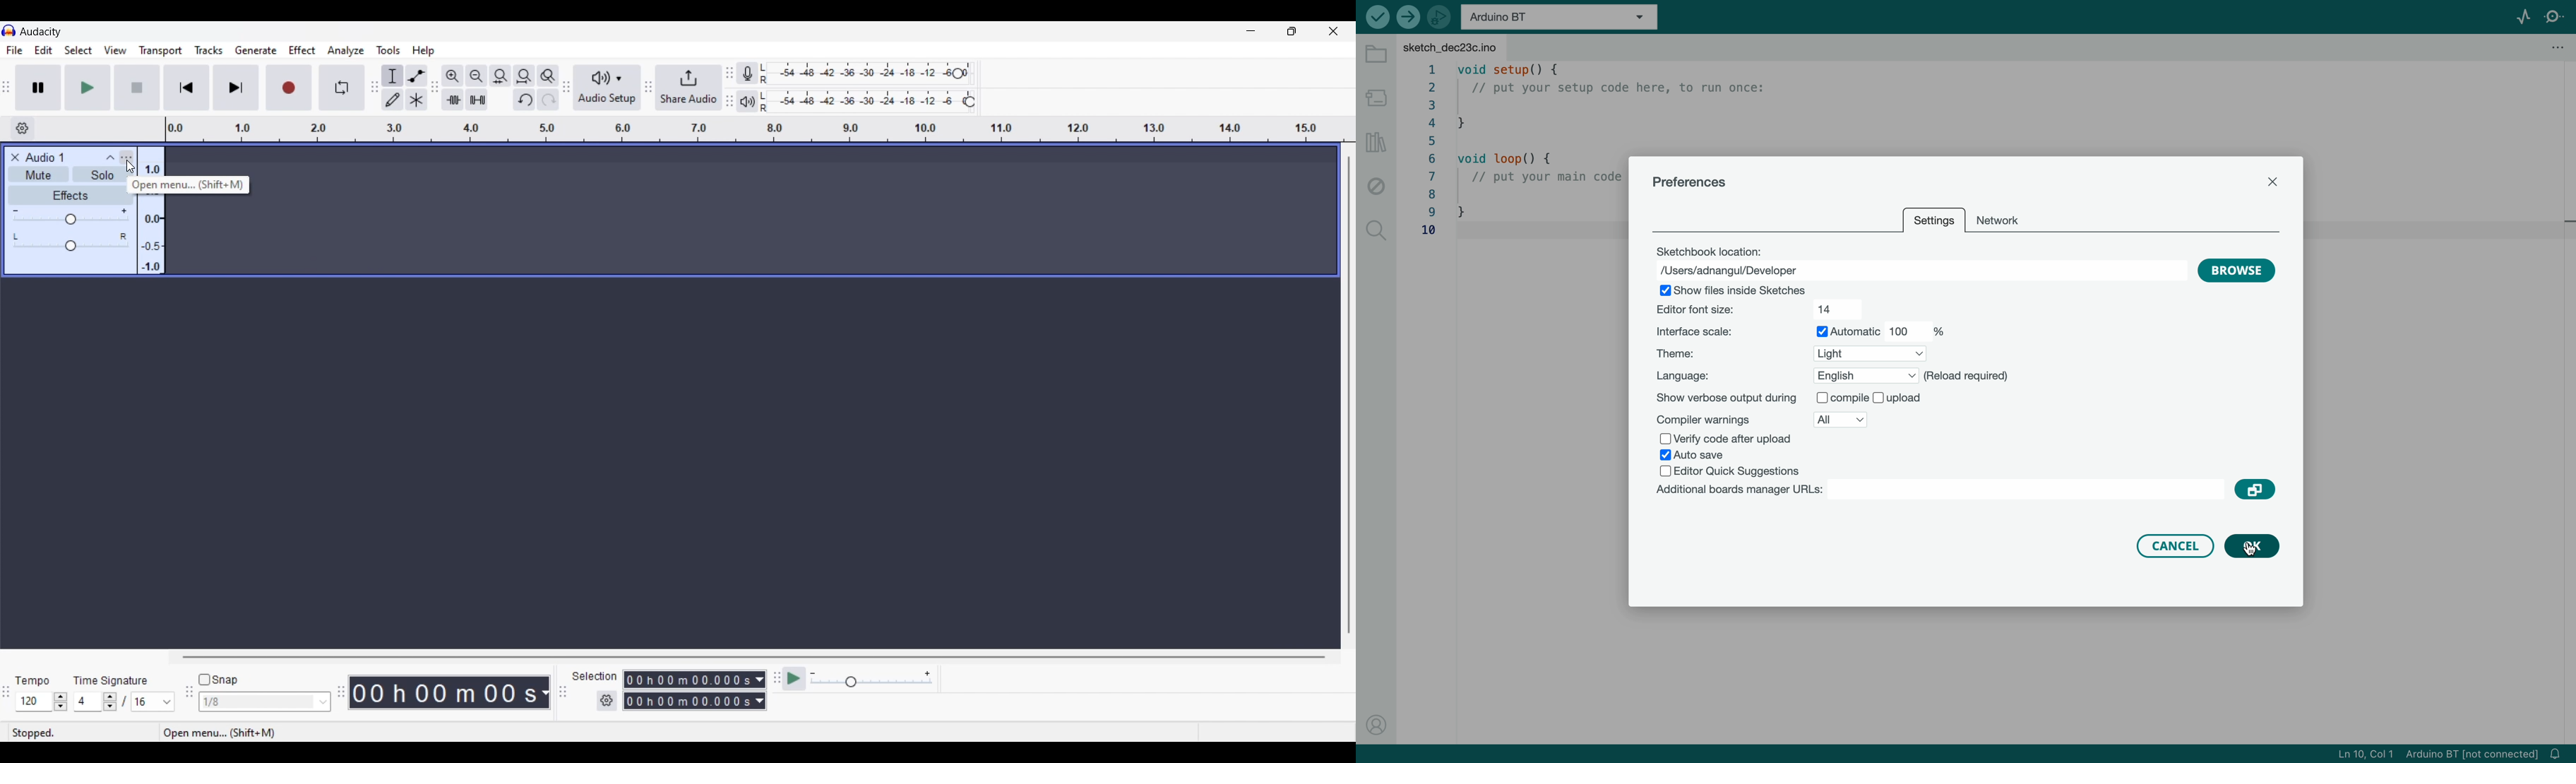 Image resolution: width=2576 pixels, height=784 pixels. Describe the element at coordinates (15, 237) in the screenshot. I see `Pan extreme left` at that location.